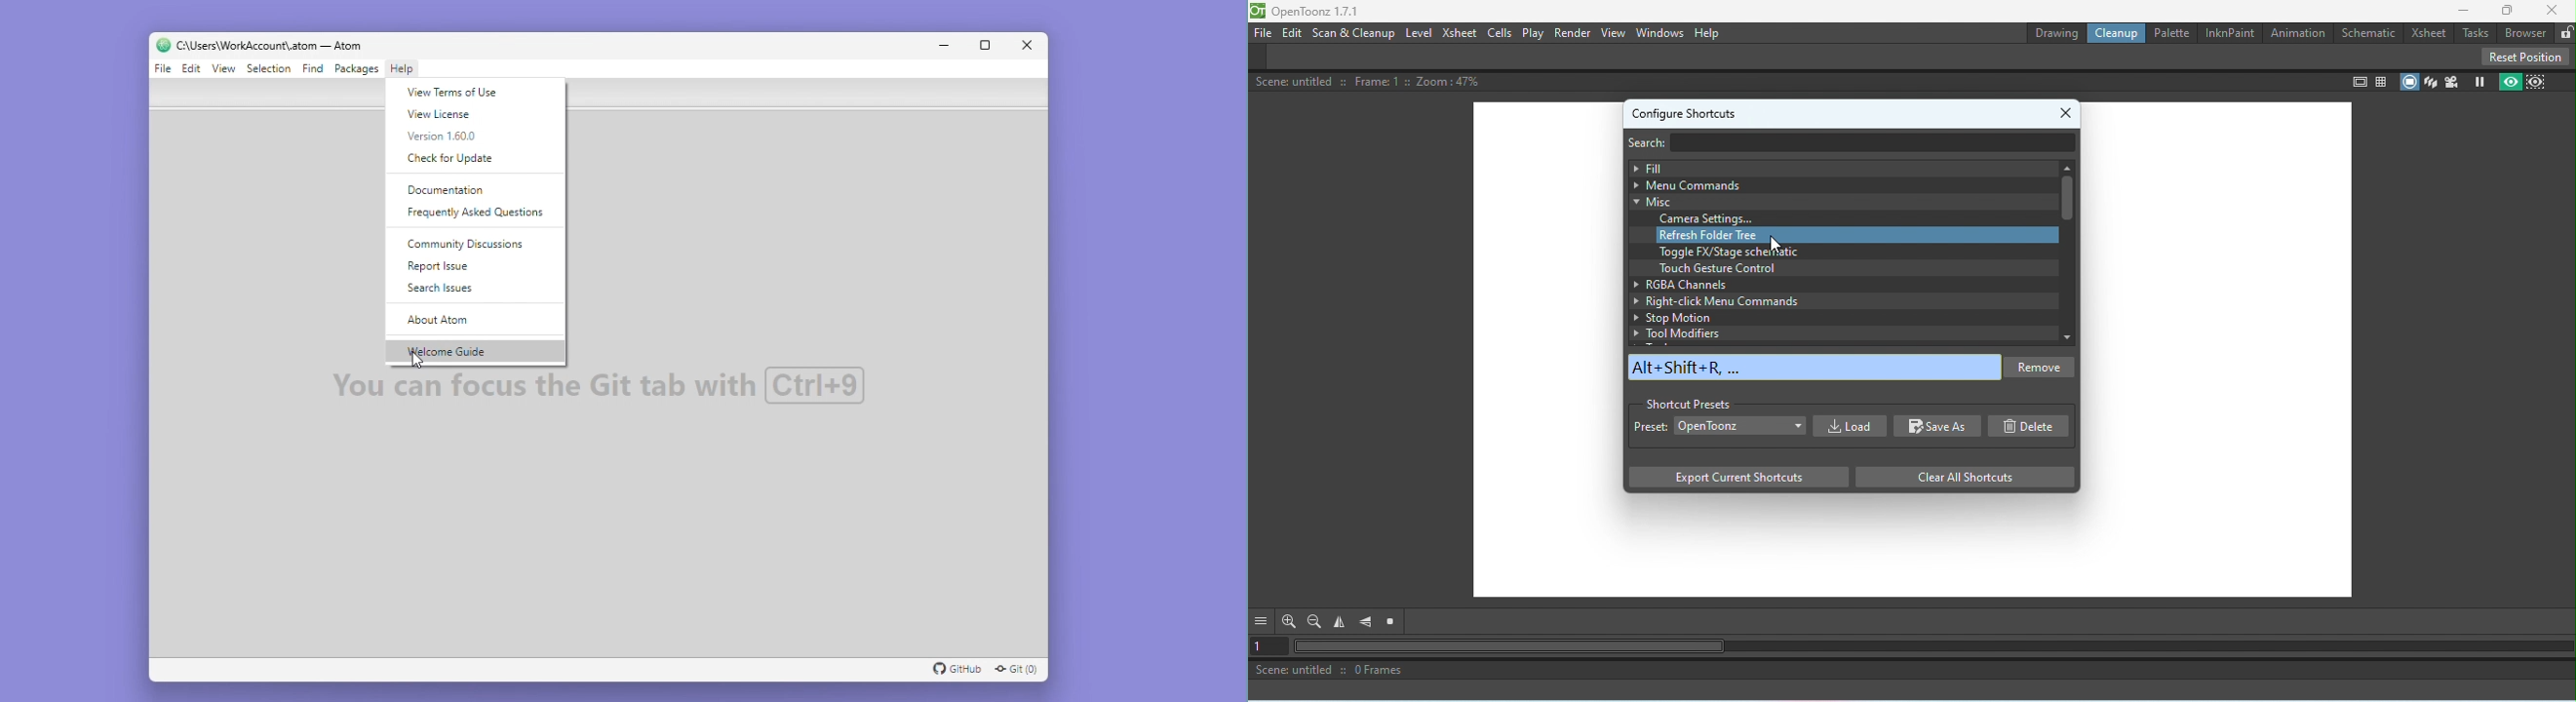 The height and width of the screenshot is (728, 2576). What do you see at coordinates (2171, 33) in the screenshot?
I see `Palettte` at bounding box center [2171, 33].